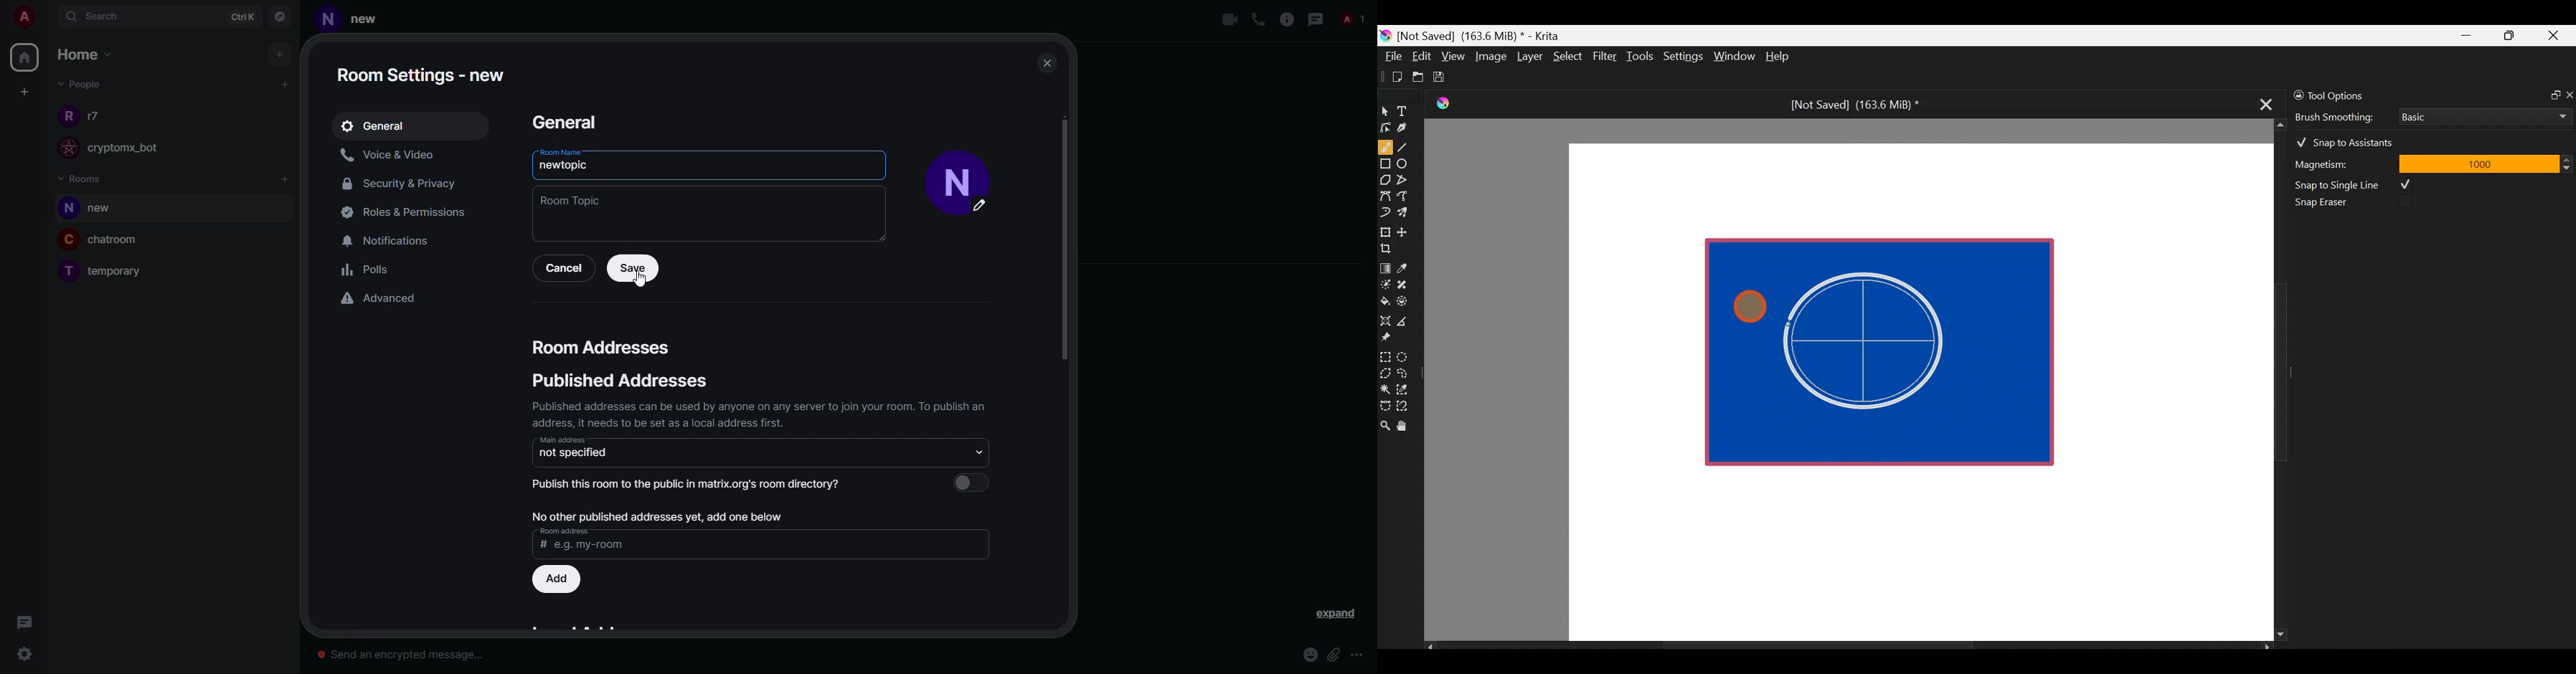 This screenshot has width=2576, height=700. Describe the element at coordinates (1404, 388) in the screenshot. I see `Similar color selection tool` at that location.